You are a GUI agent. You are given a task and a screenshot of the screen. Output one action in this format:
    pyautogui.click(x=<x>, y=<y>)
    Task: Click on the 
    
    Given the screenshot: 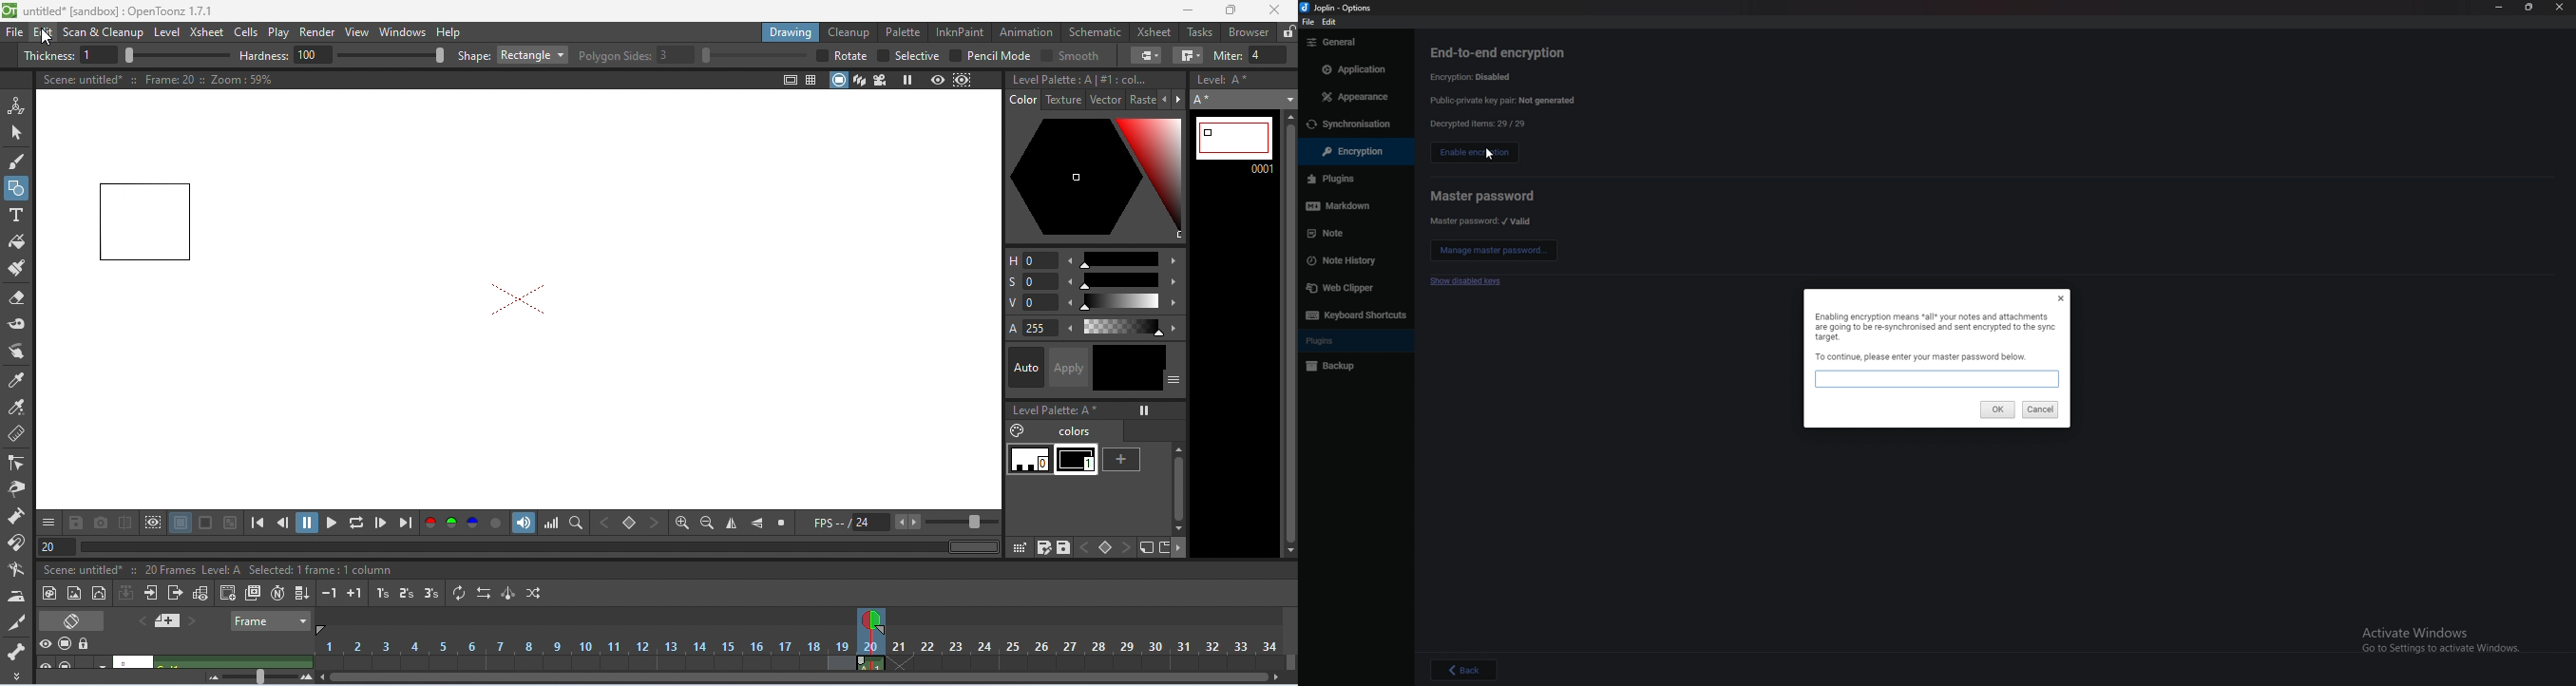 What is the action you would take?
    pyautogui.click(x=1321, y=340)
    